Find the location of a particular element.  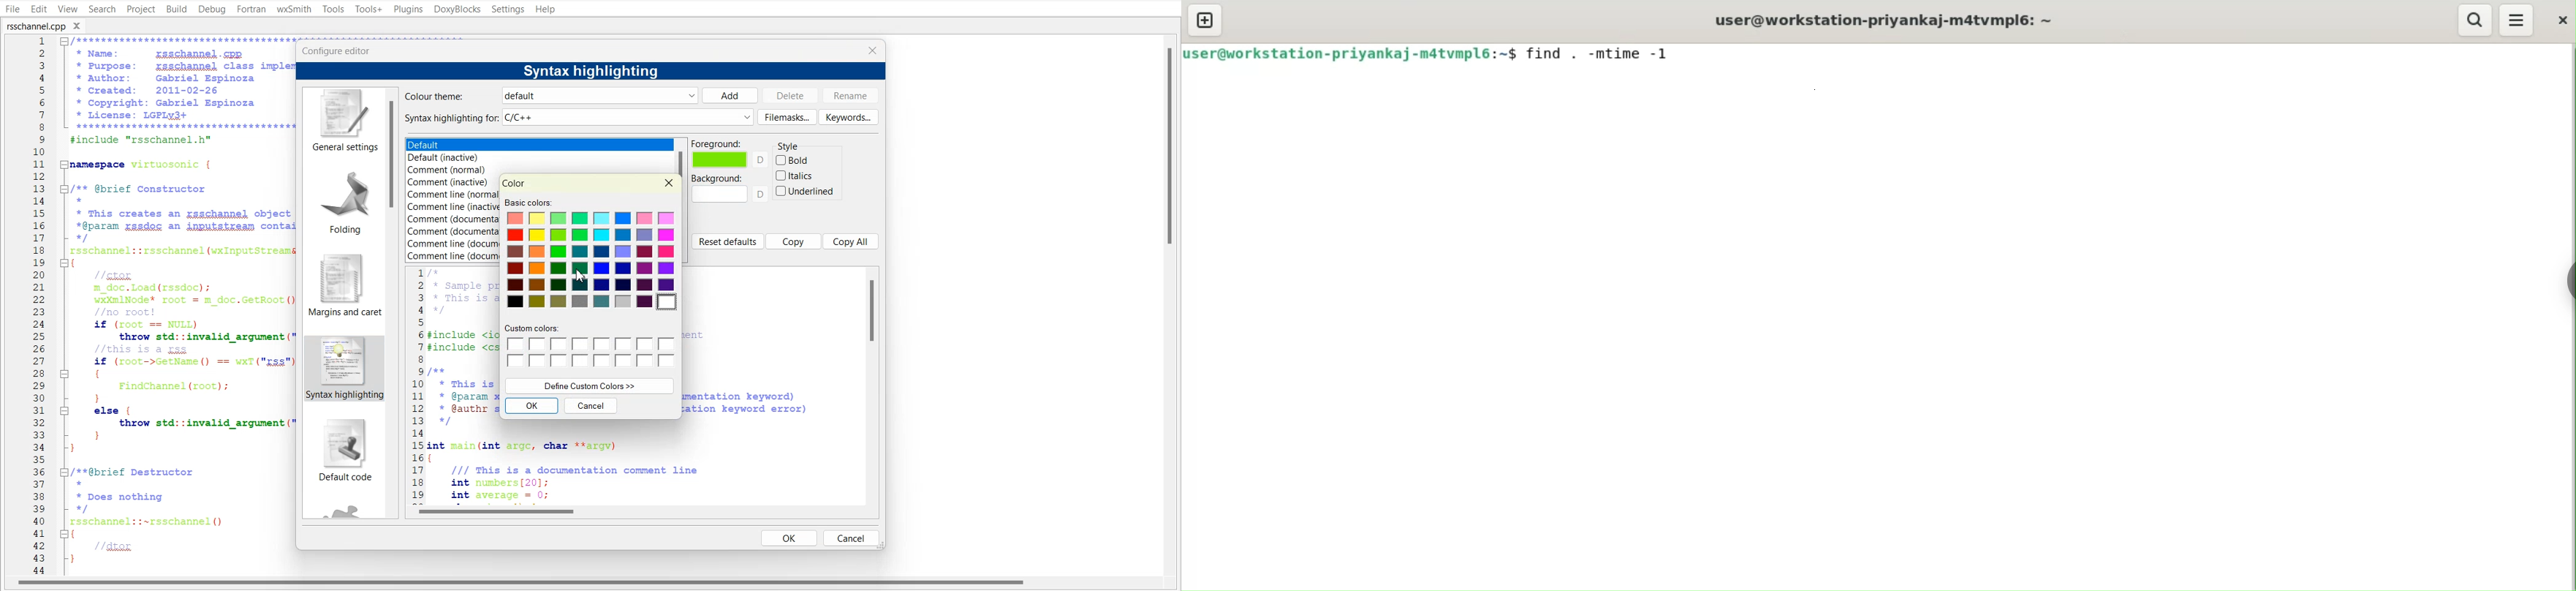

Add is located at coordinates (730, 95).